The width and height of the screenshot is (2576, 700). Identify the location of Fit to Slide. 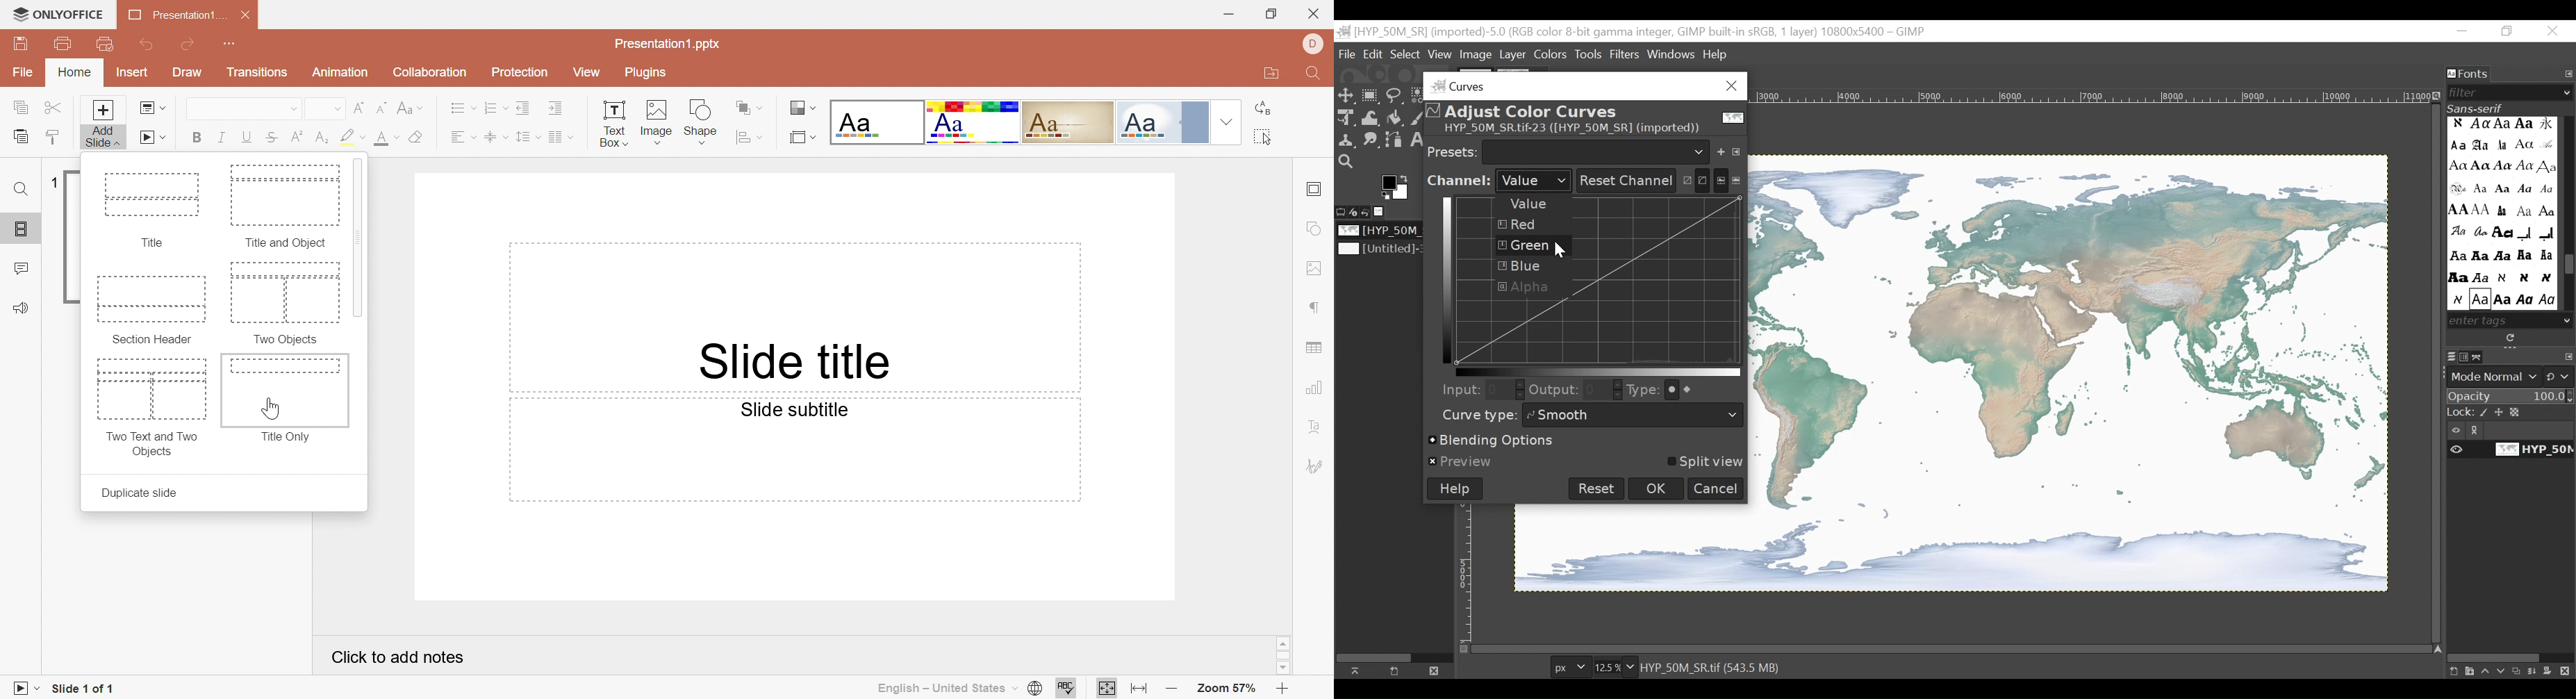
(1105, 688).